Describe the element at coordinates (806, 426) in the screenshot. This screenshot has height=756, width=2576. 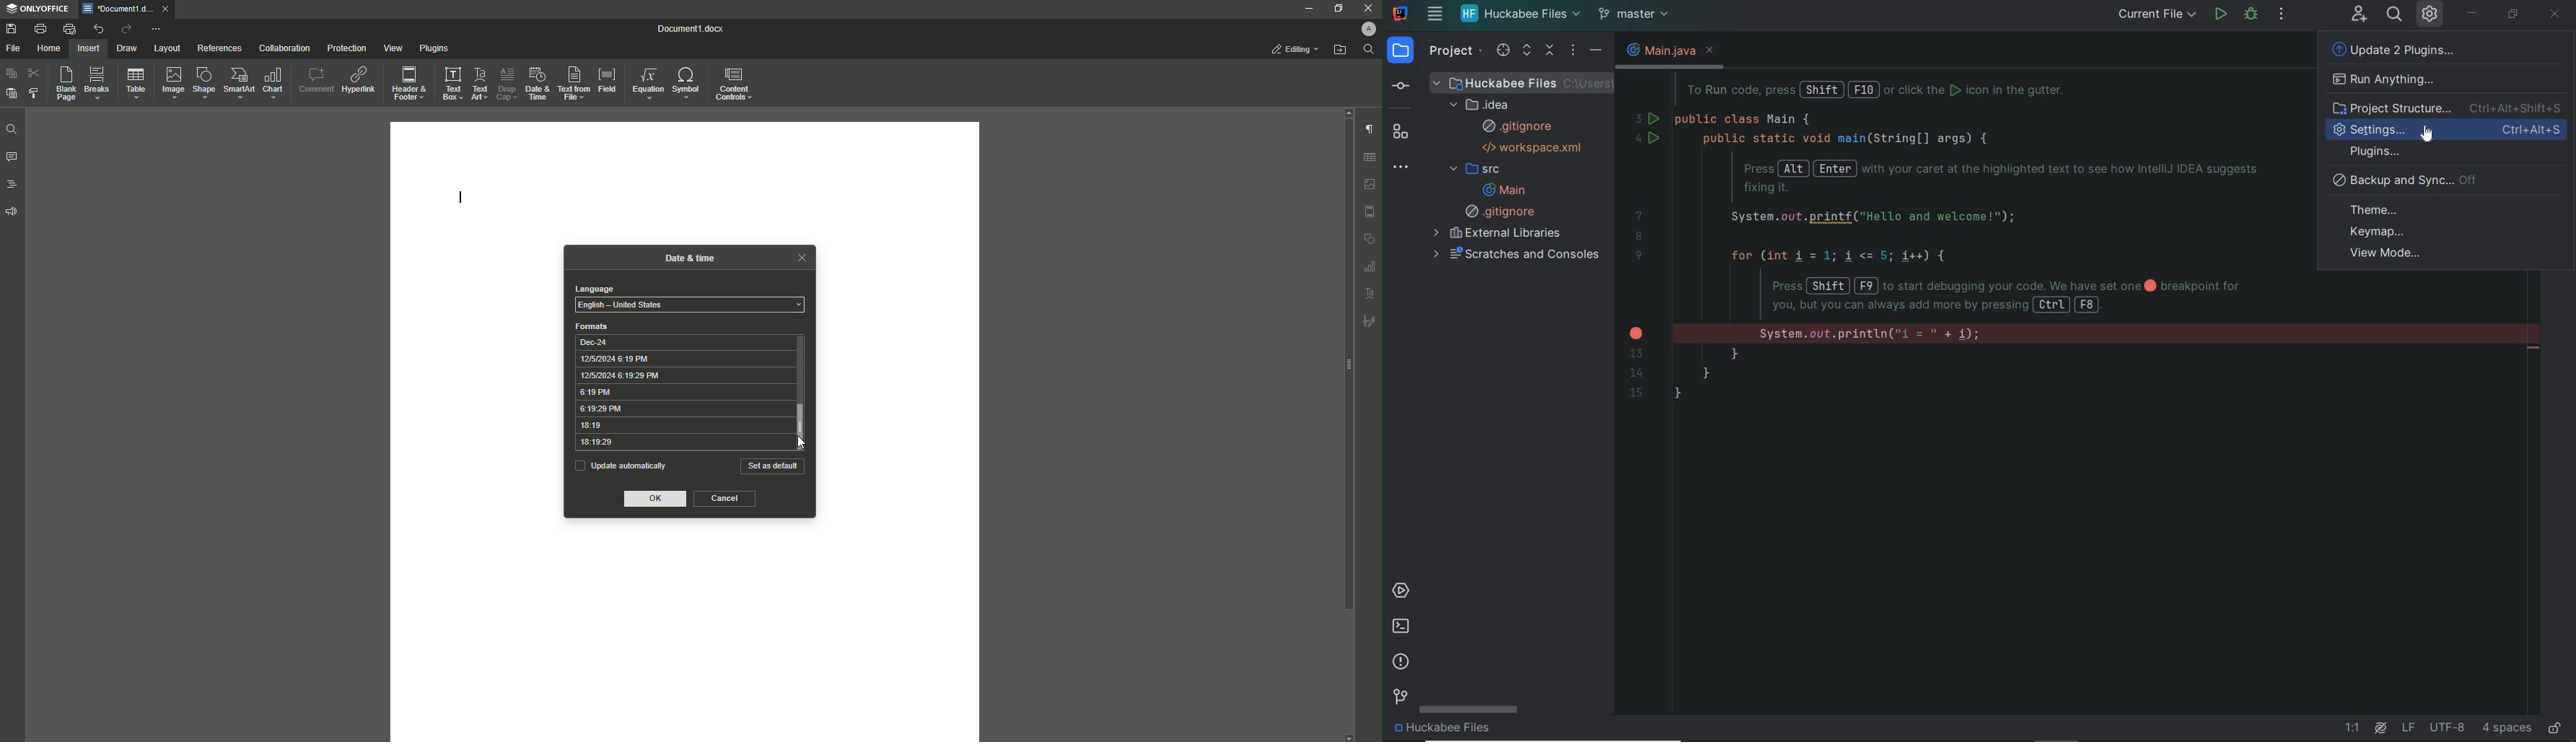
I see `vertical scrollbar` at that location.